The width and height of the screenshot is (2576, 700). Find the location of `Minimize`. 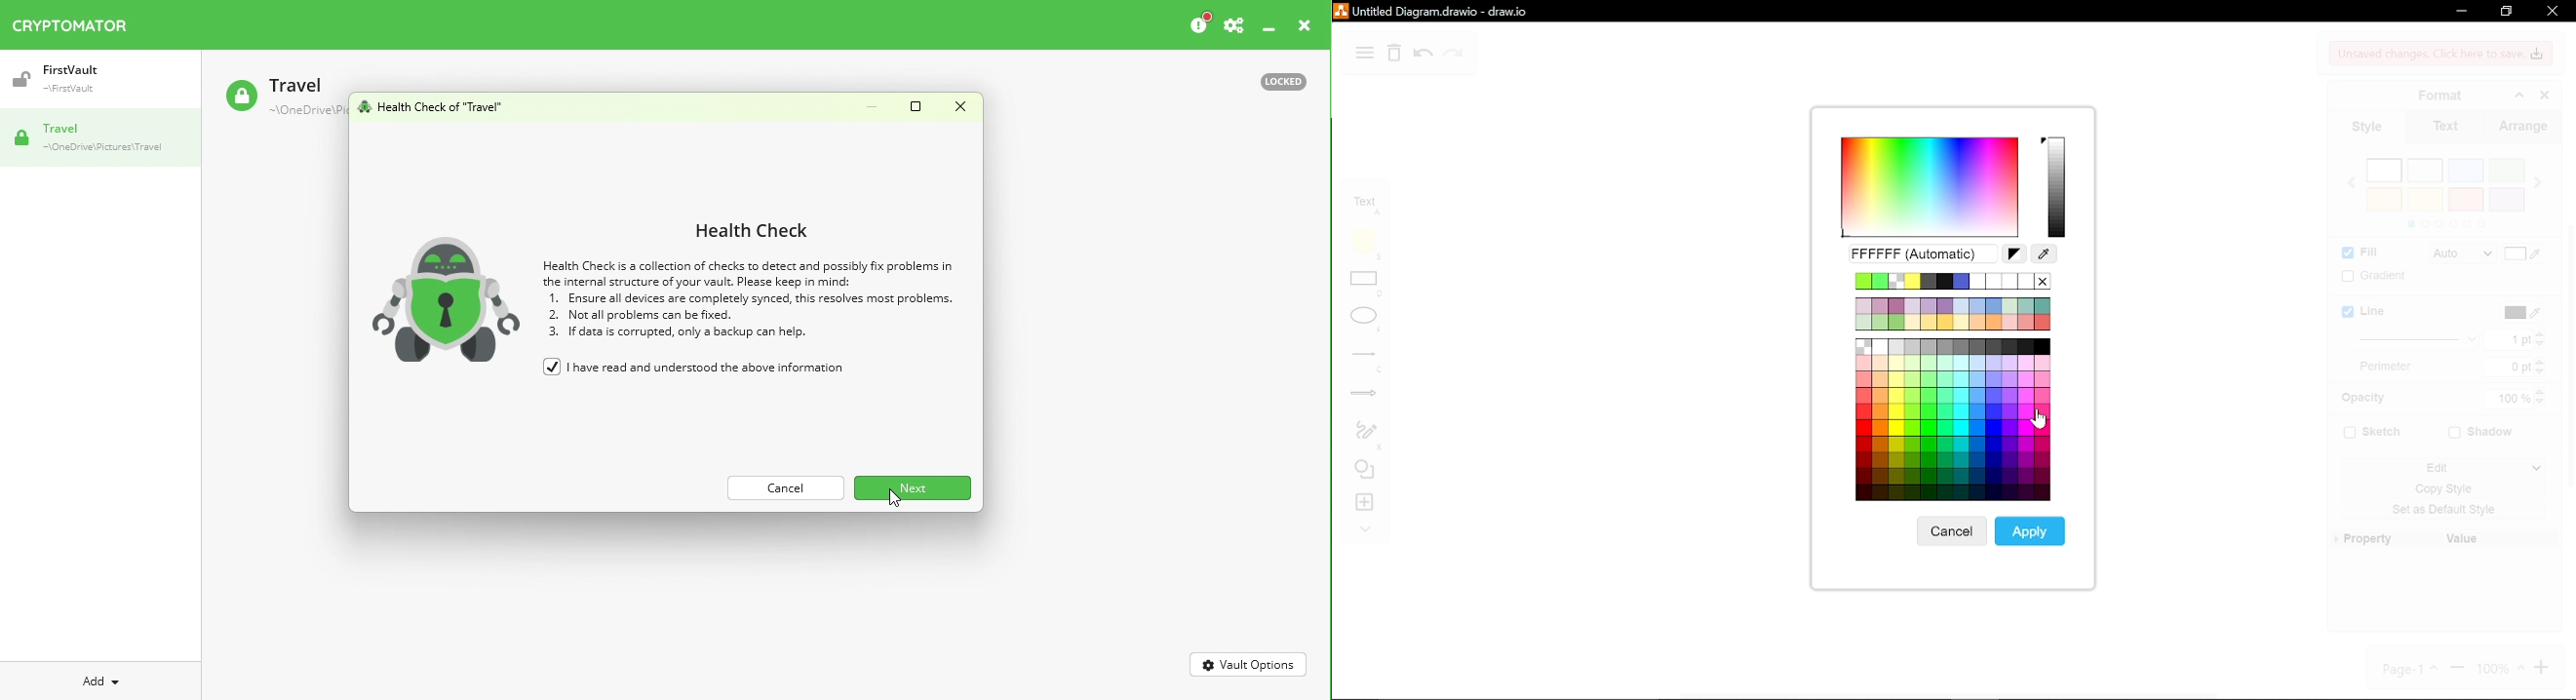

Minimize is located at coordinates (872, 106).